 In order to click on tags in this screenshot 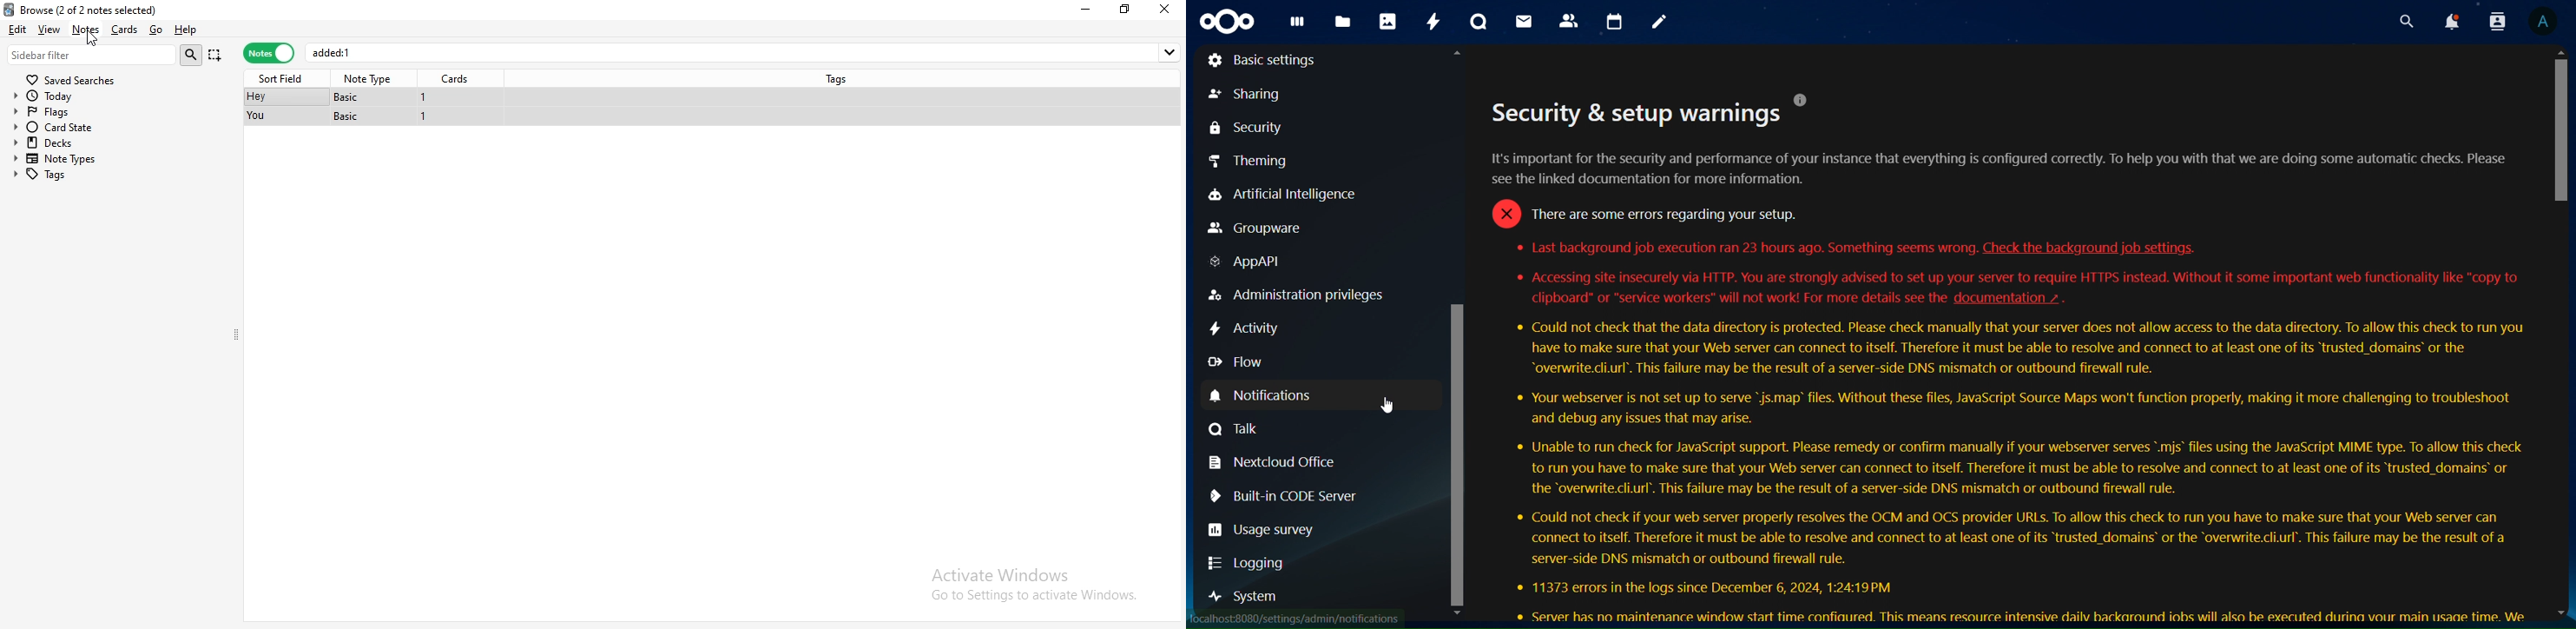, I will do `click(56, 174)`.